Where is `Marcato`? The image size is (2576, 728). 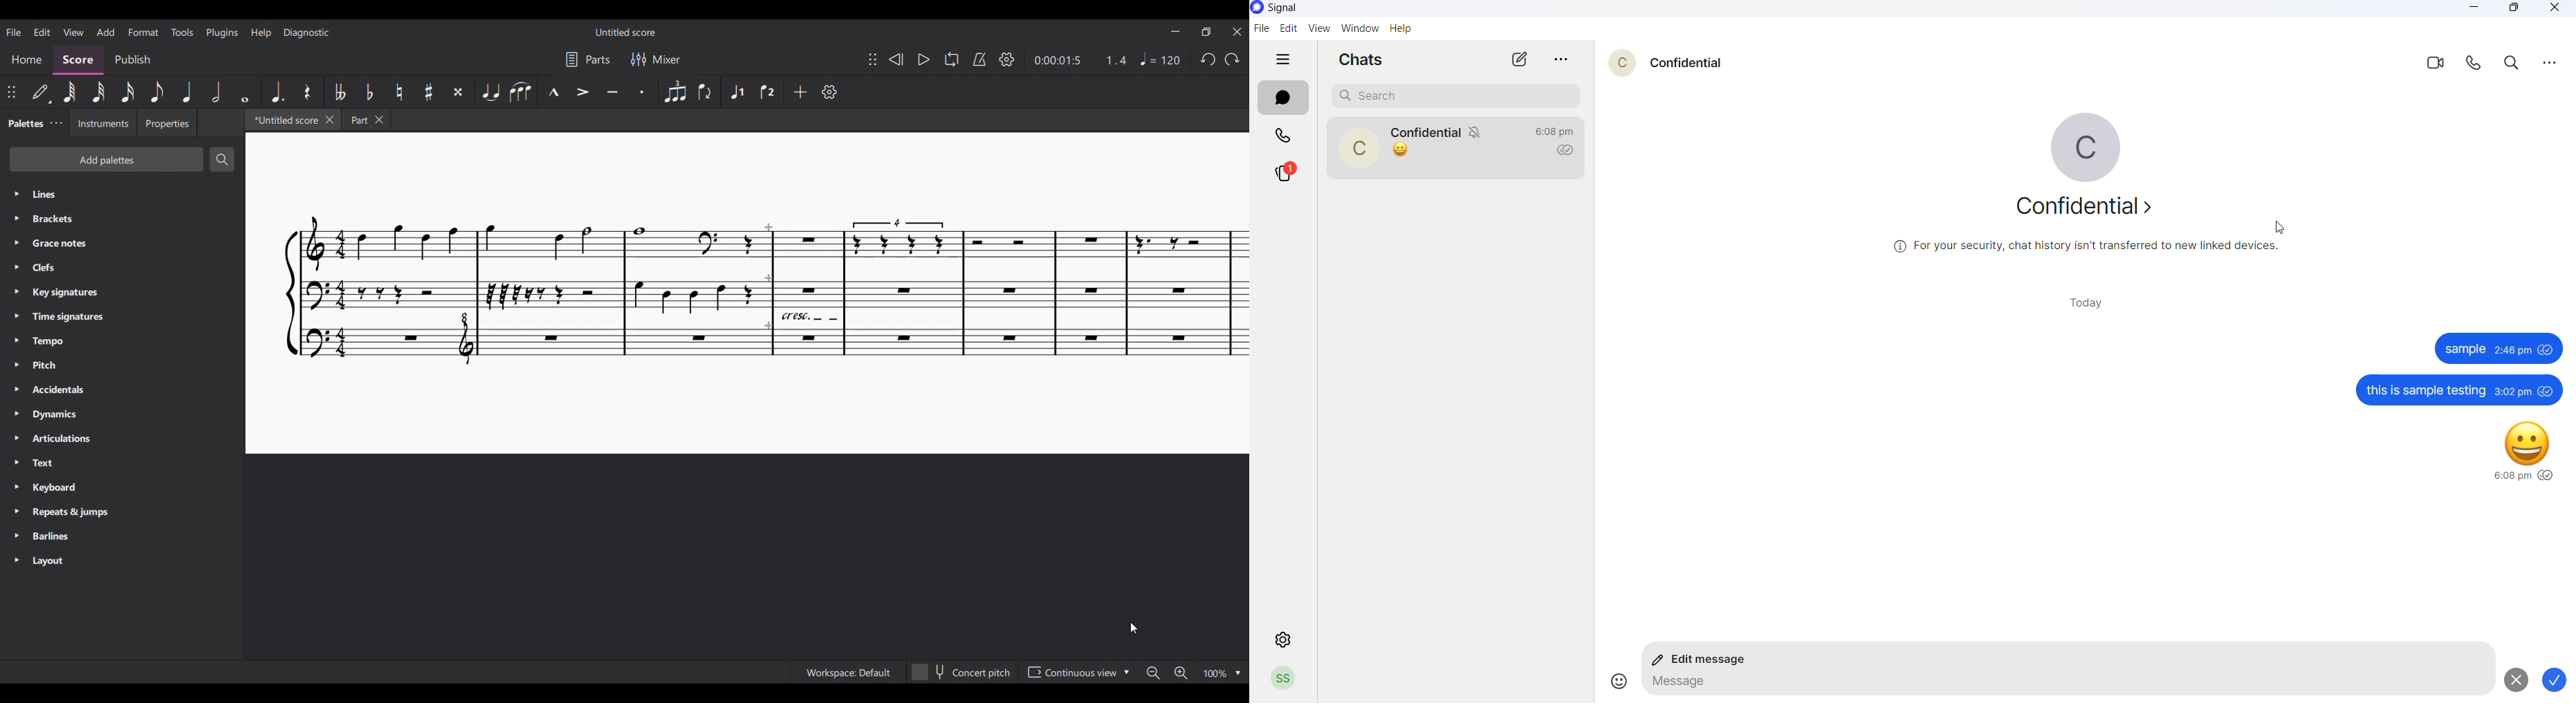 Marcato is located at coordinates (553, 92).